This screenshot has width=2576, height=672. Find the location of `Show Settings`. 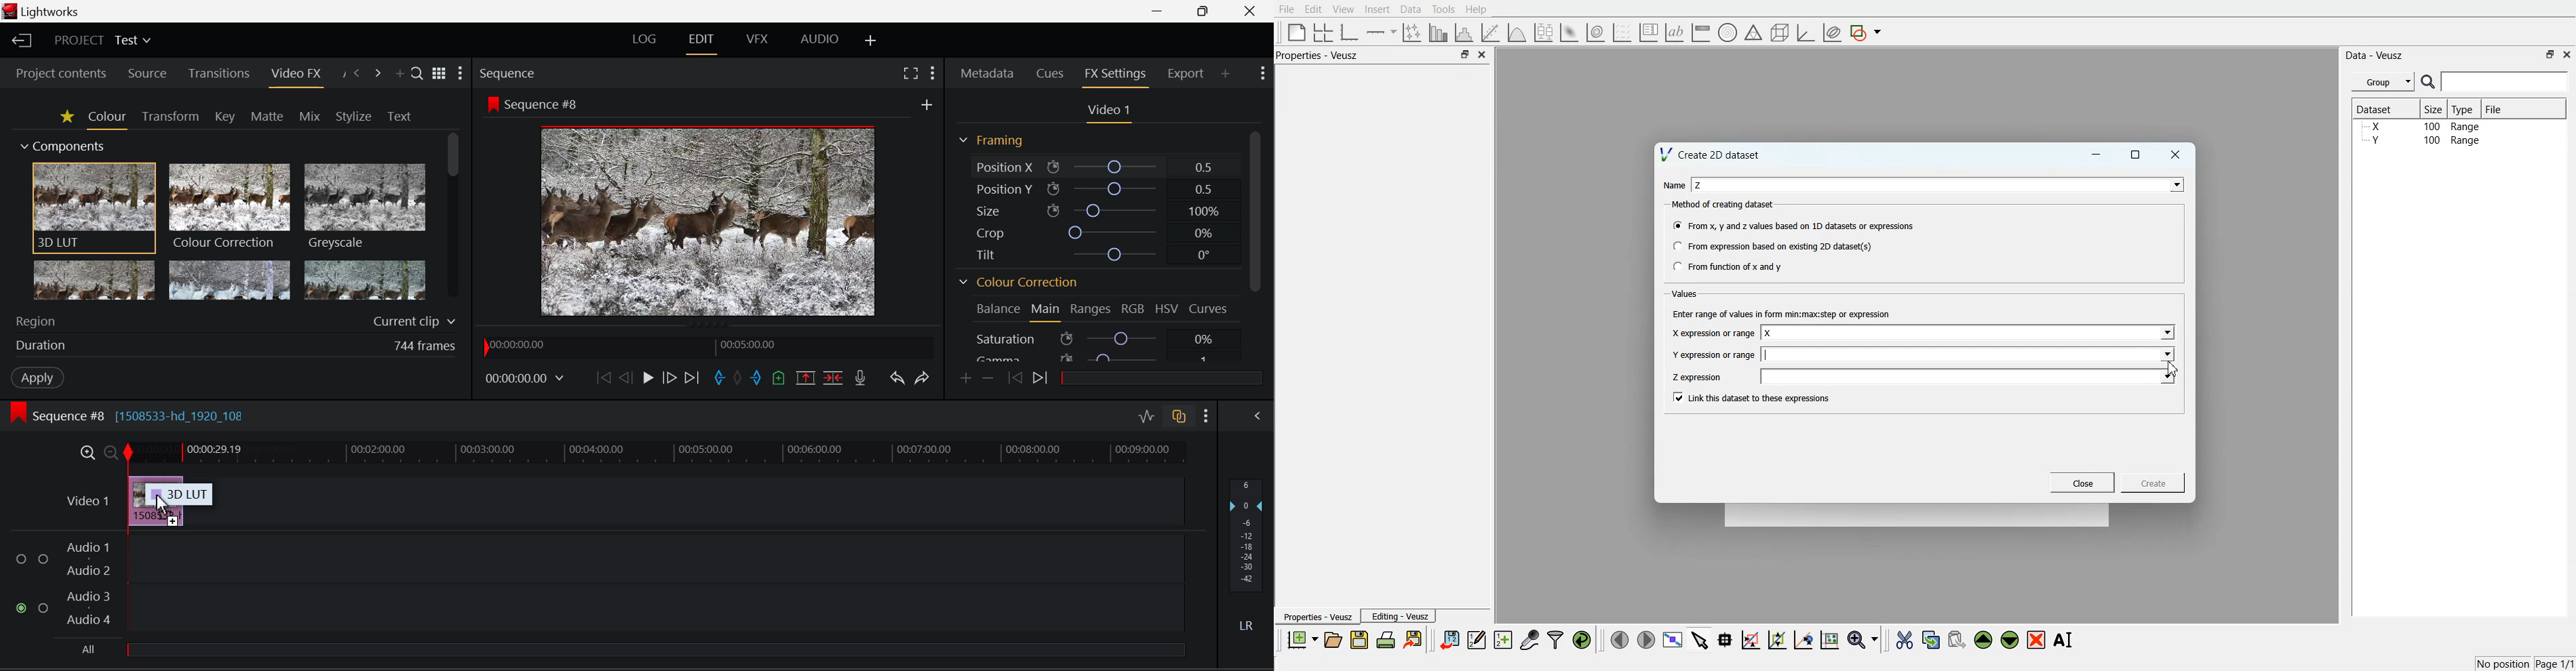

Show Settings is located at coordinates (462, 74).